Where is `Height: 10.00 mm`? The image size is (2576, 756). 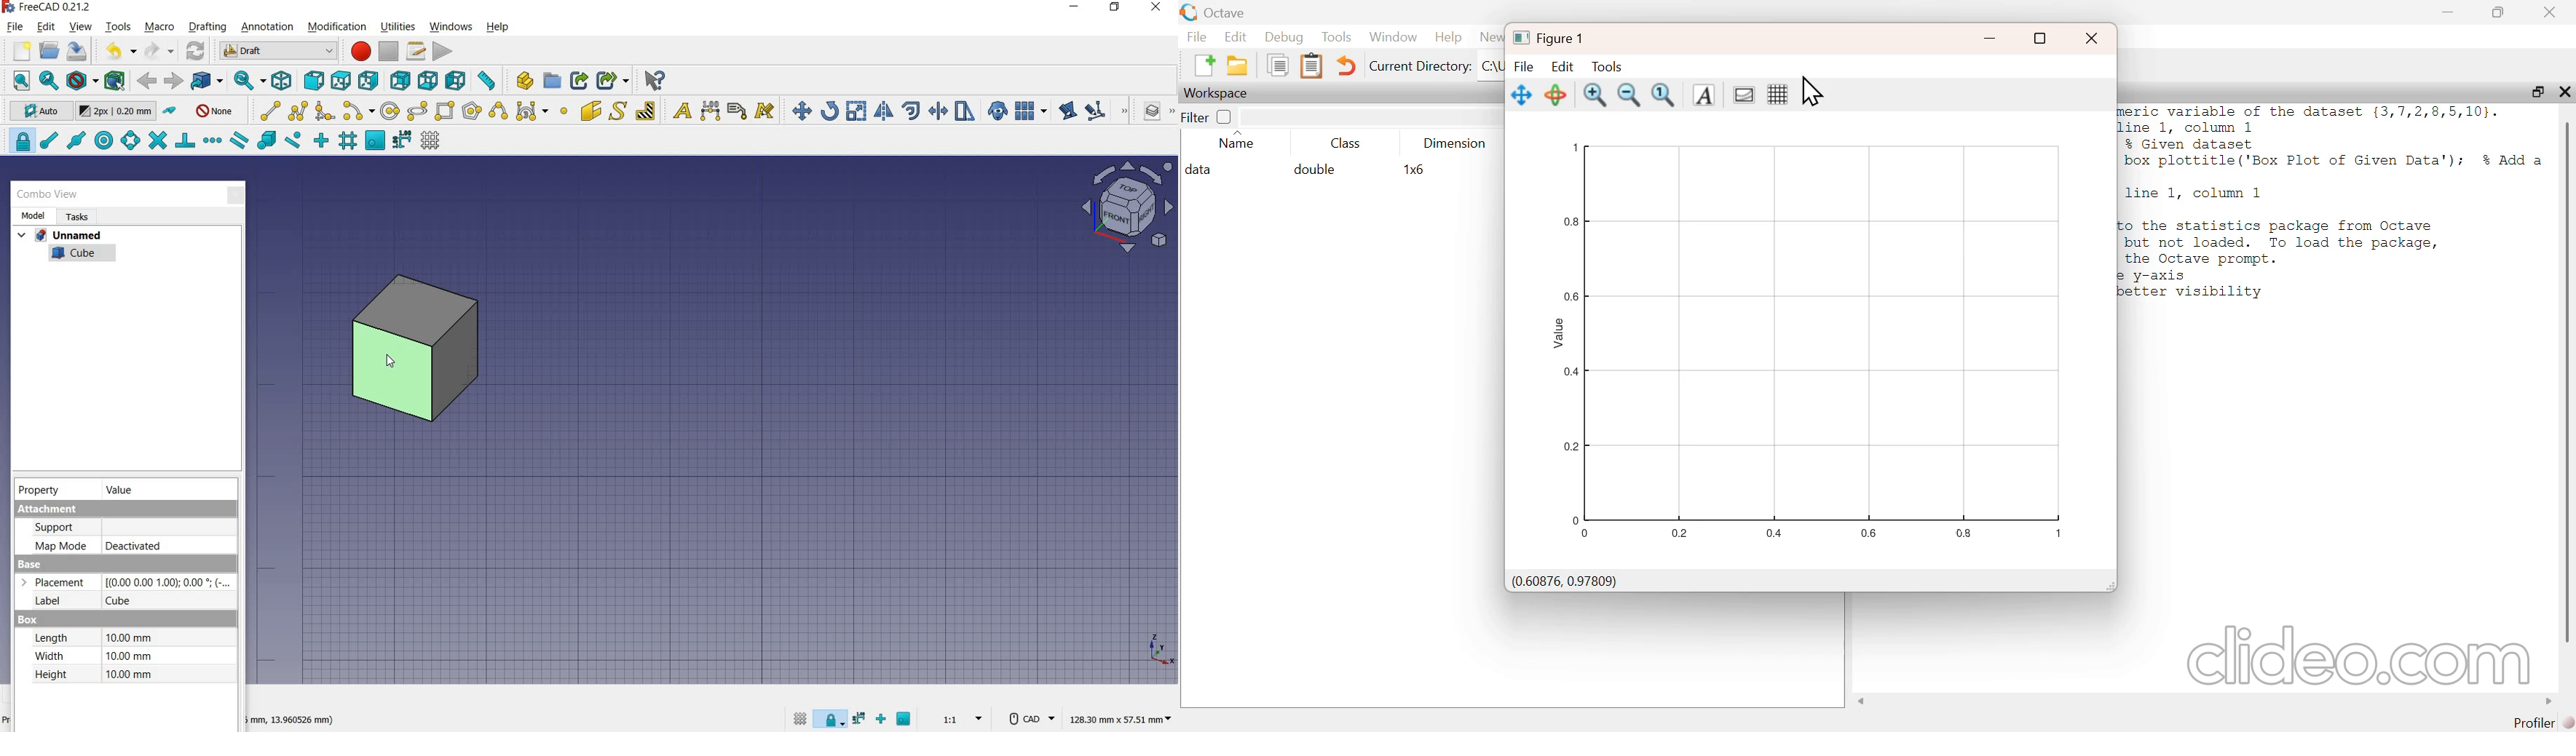 Height: 10.00 mm is located at coordinates (95, 675).